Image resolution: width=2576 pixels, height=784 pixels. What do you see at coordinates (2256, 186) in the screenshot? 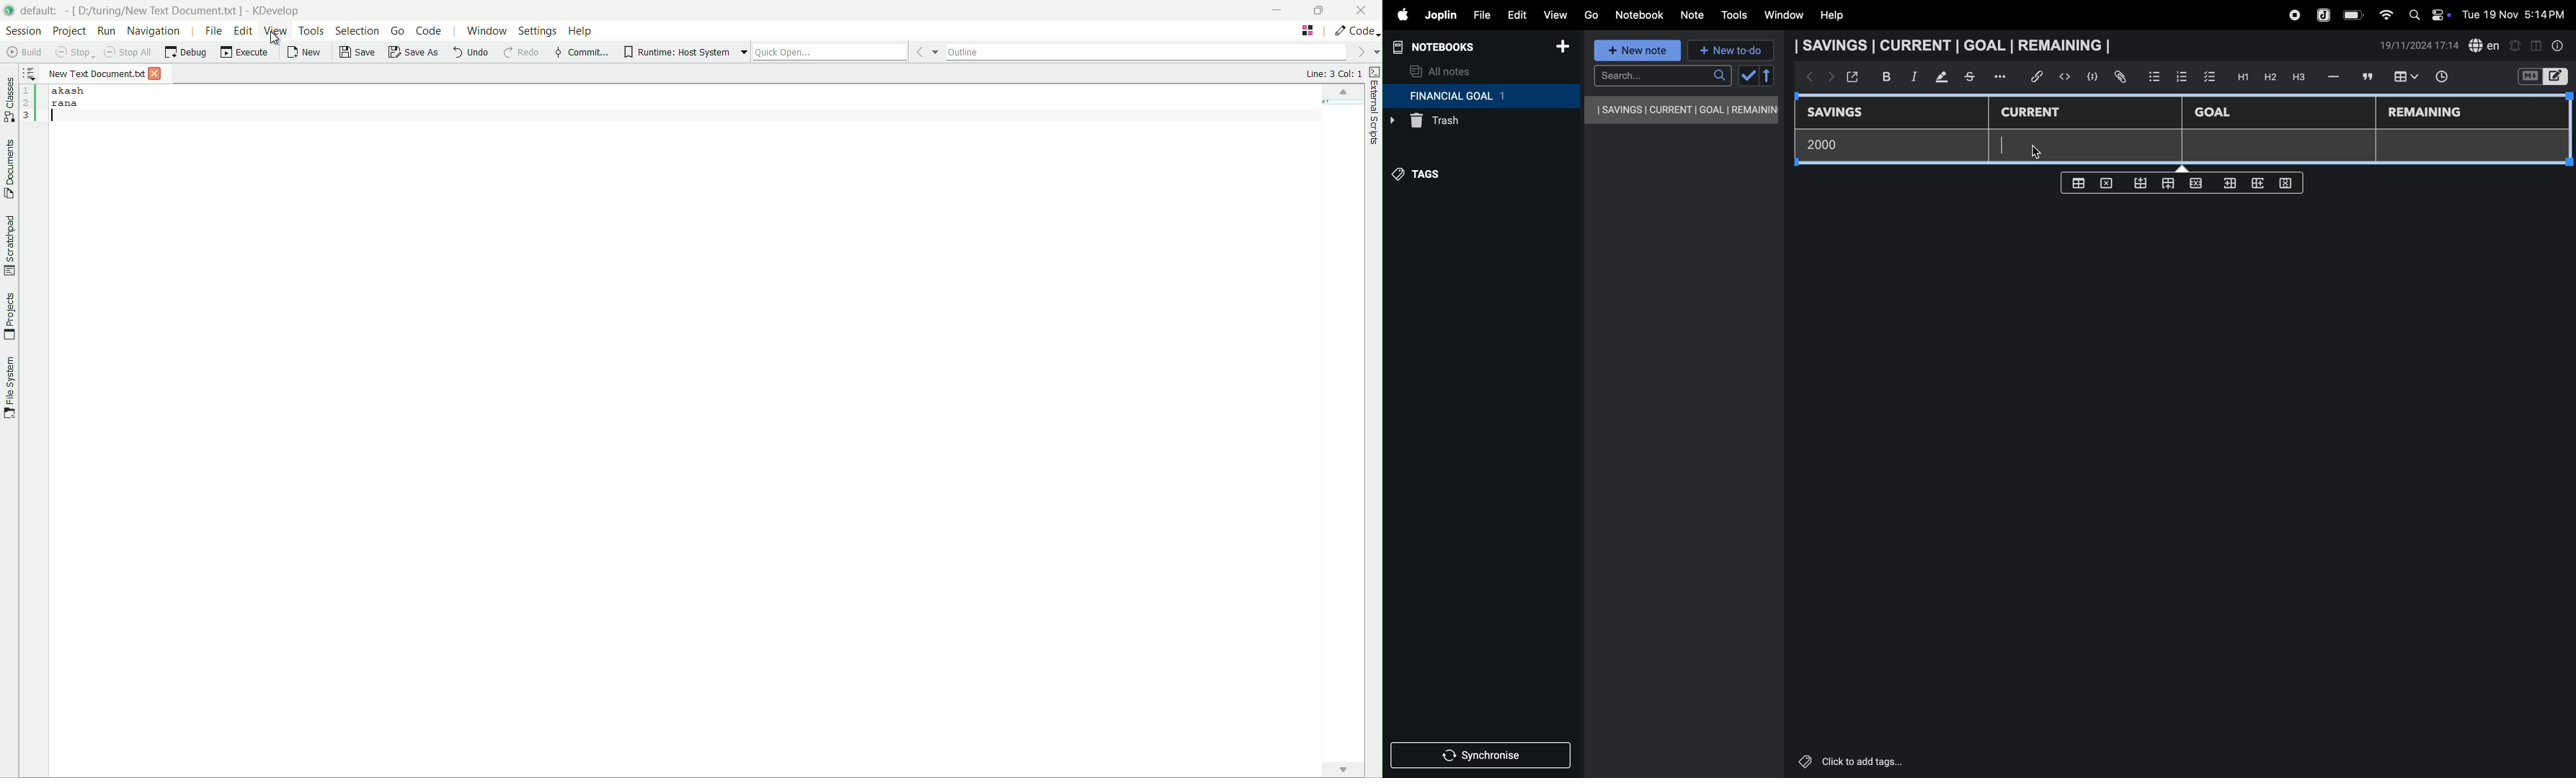
I see `add rows` at bounding box center [2256, 186].